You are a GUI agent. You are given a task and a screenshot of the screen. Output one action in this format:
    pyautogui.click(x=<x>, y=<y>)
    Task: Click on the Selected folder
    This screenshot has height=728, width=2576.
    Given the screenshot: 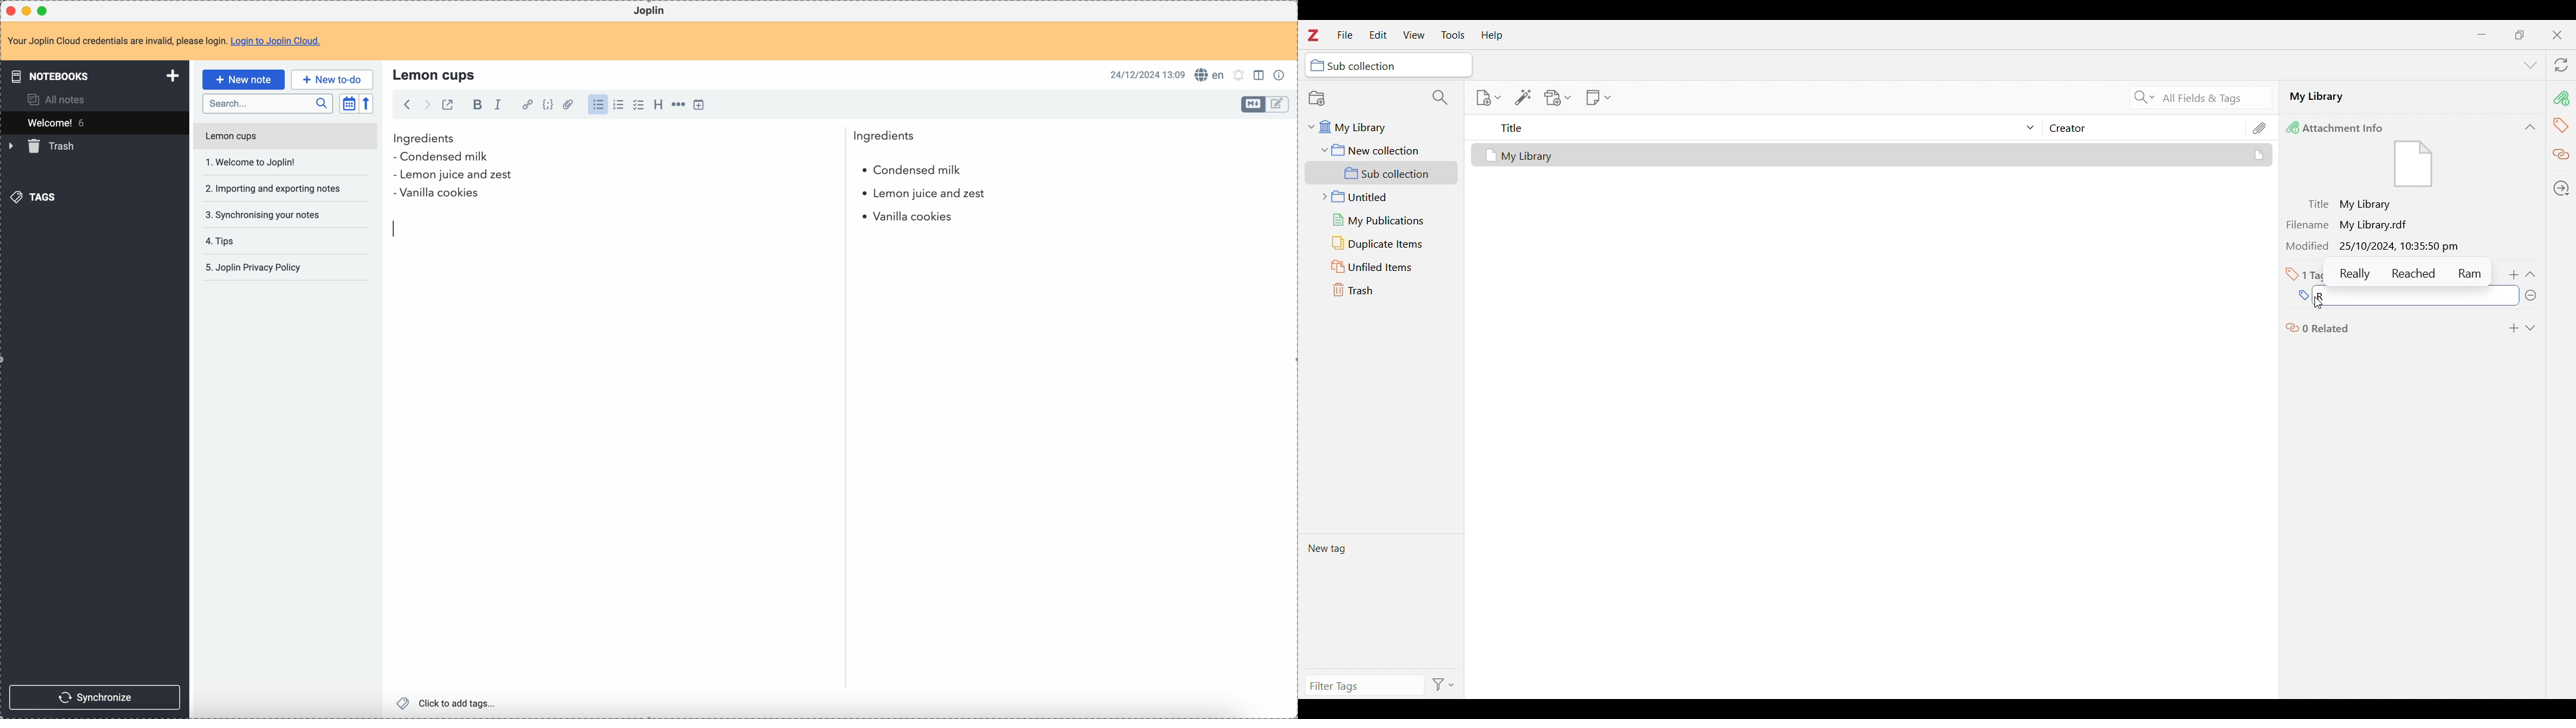 What is the action you would take?
    pyautogui.click(x=1389, y=65)
    